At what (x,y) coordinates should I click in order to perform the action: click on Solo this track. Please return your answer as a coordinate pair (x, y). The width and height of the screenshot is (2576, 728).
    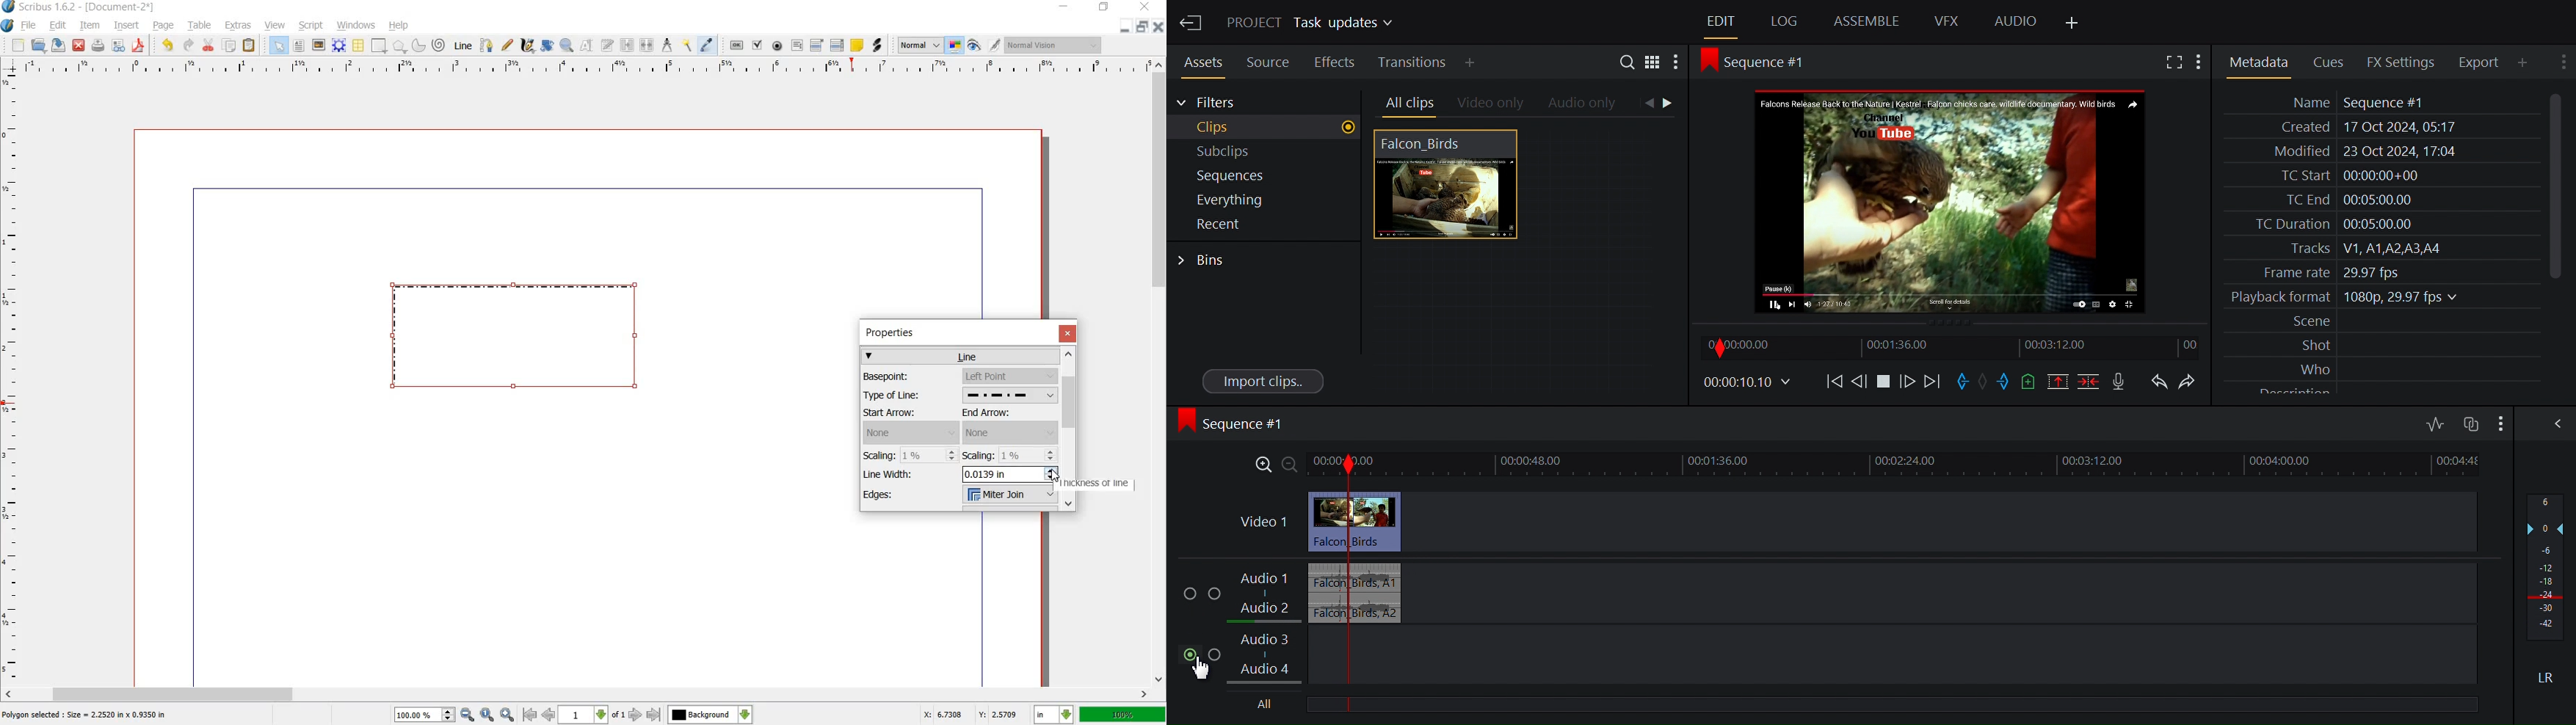
    Looking at the image, I should click on (1216, 655).